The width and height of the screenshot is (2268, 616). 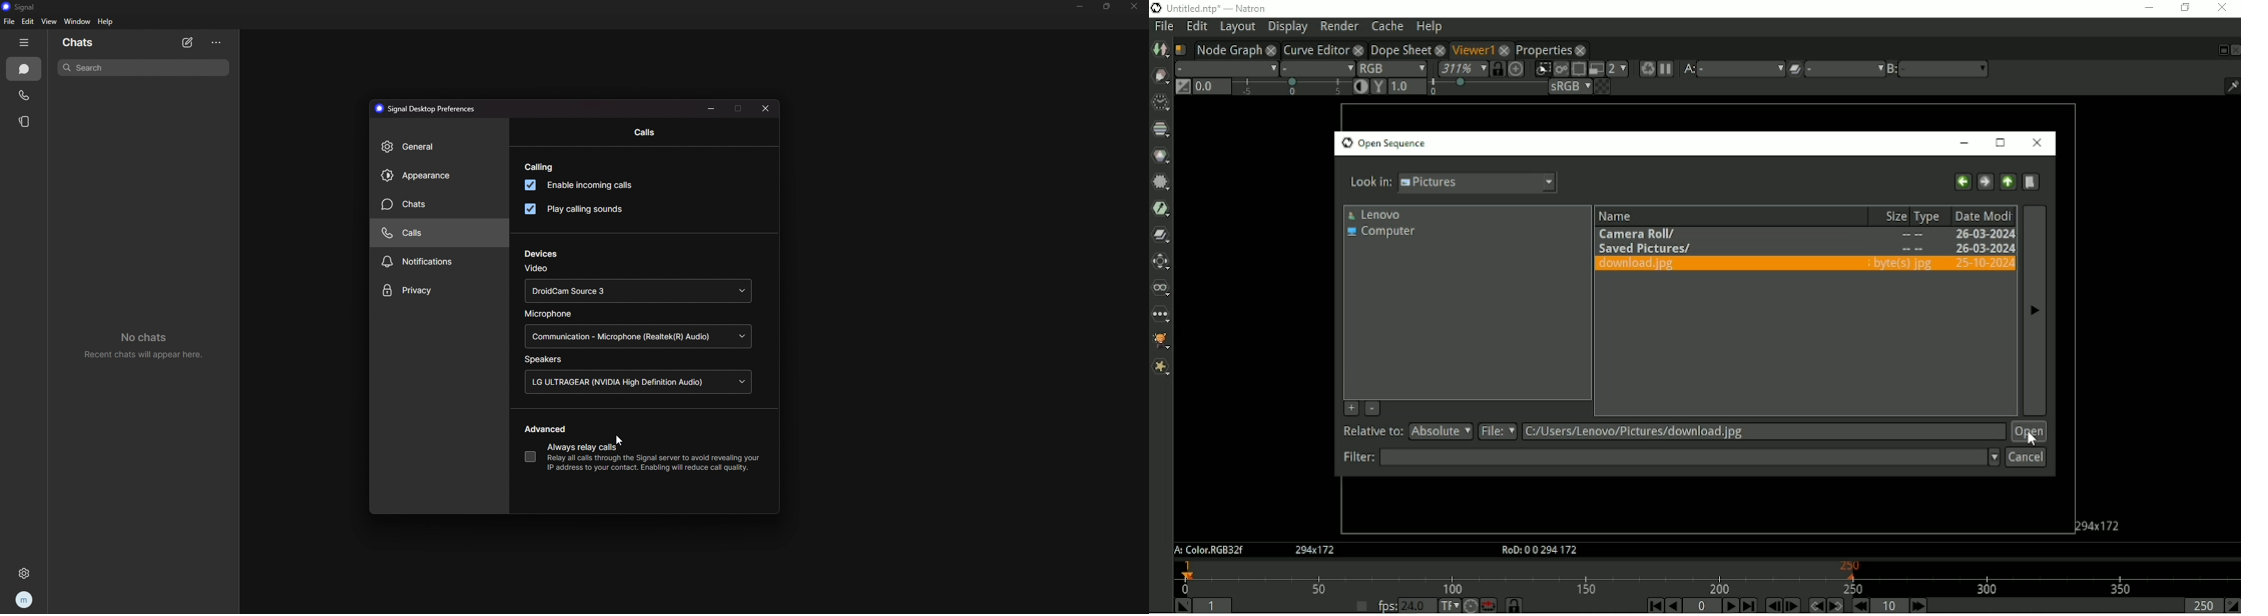 What do you see at coordinates (536, 268) in the screenshot?
I see `video` at bounding box center [536, 268].